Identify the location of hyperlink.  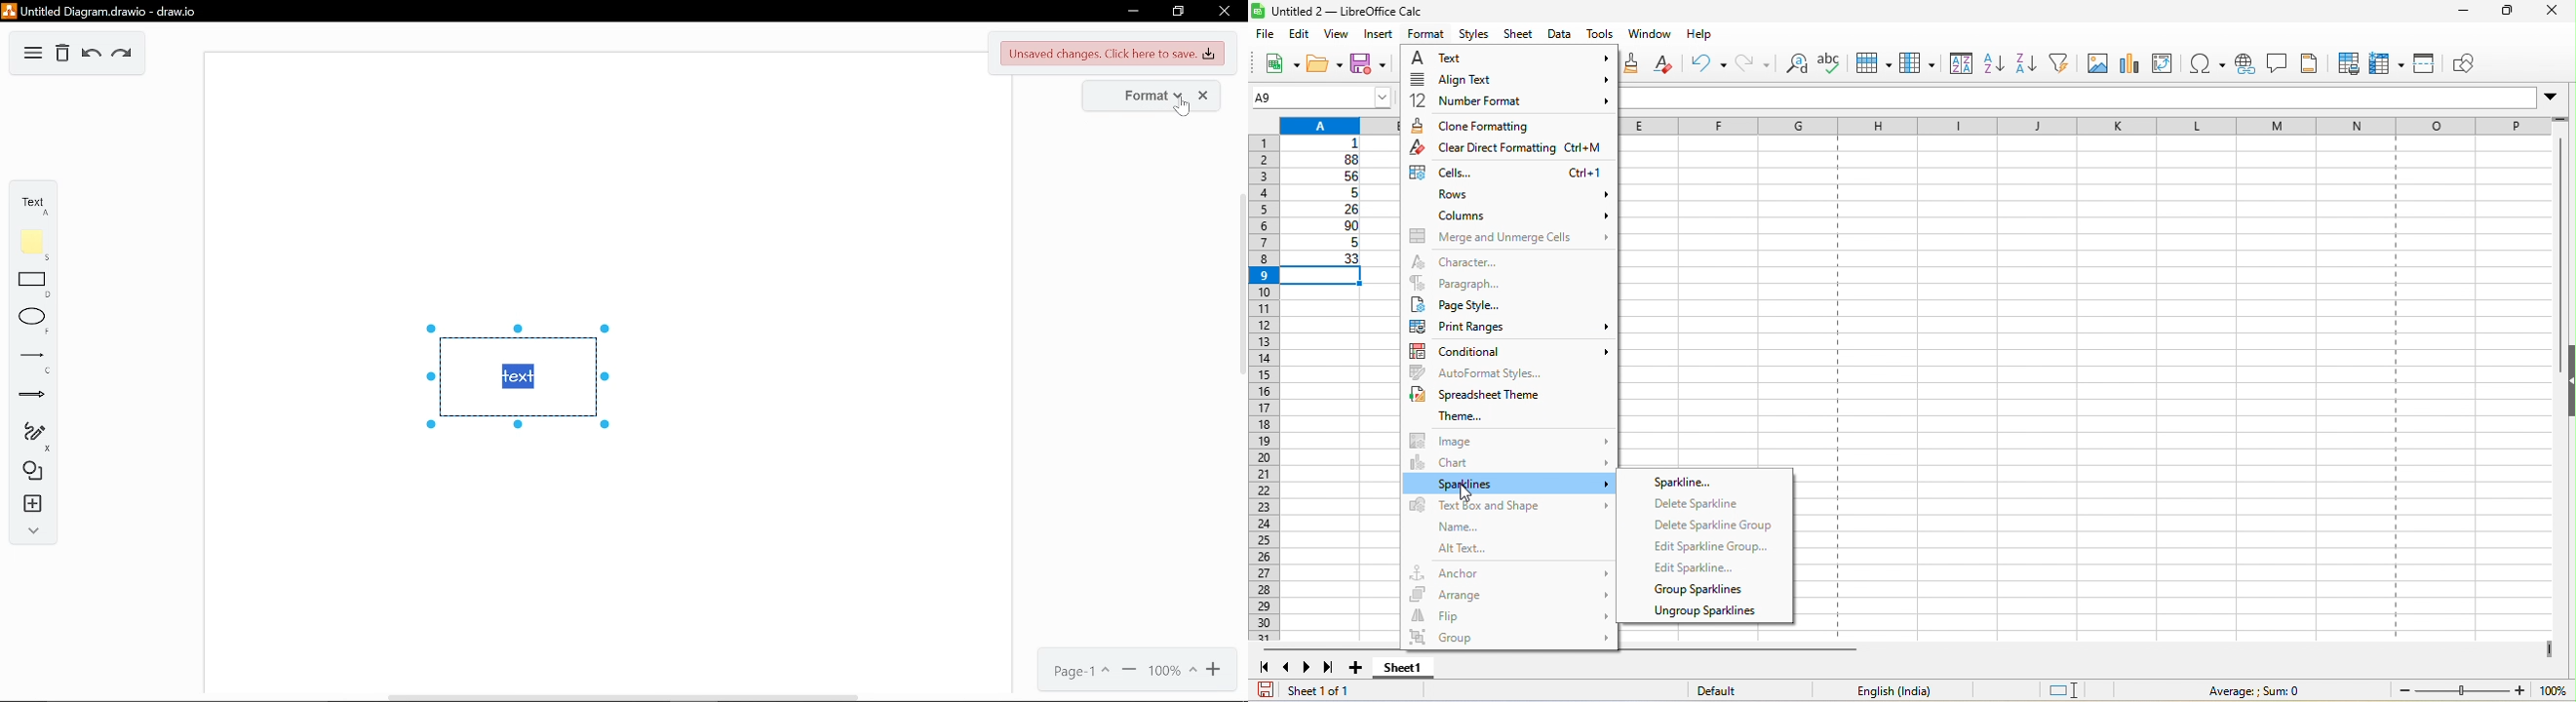
(2244, 66).